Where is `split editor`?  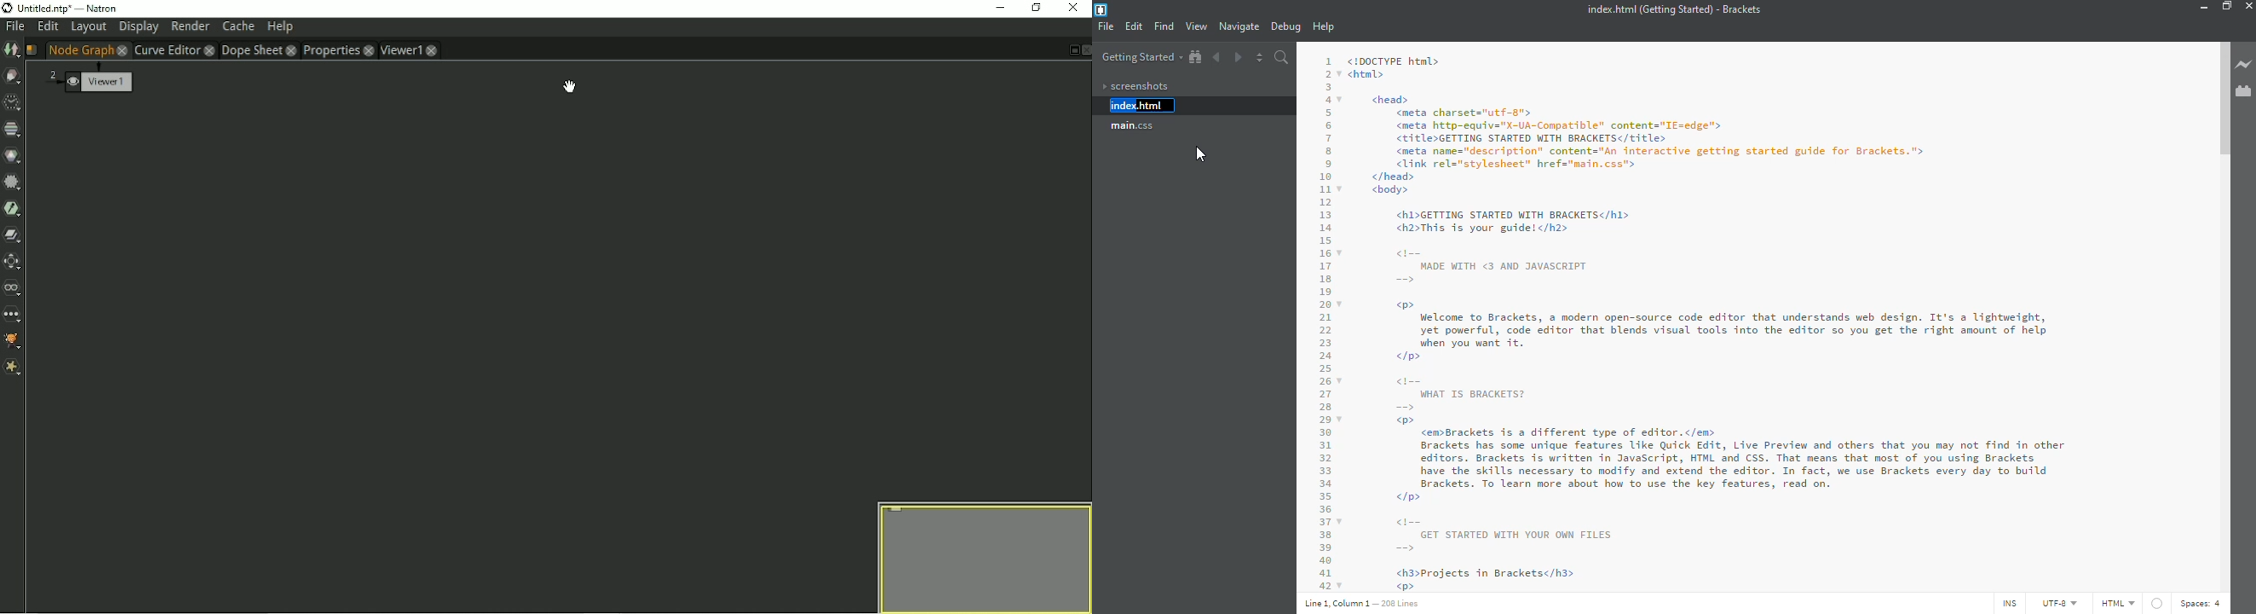
split editor is located at coordinates (1260, 57).